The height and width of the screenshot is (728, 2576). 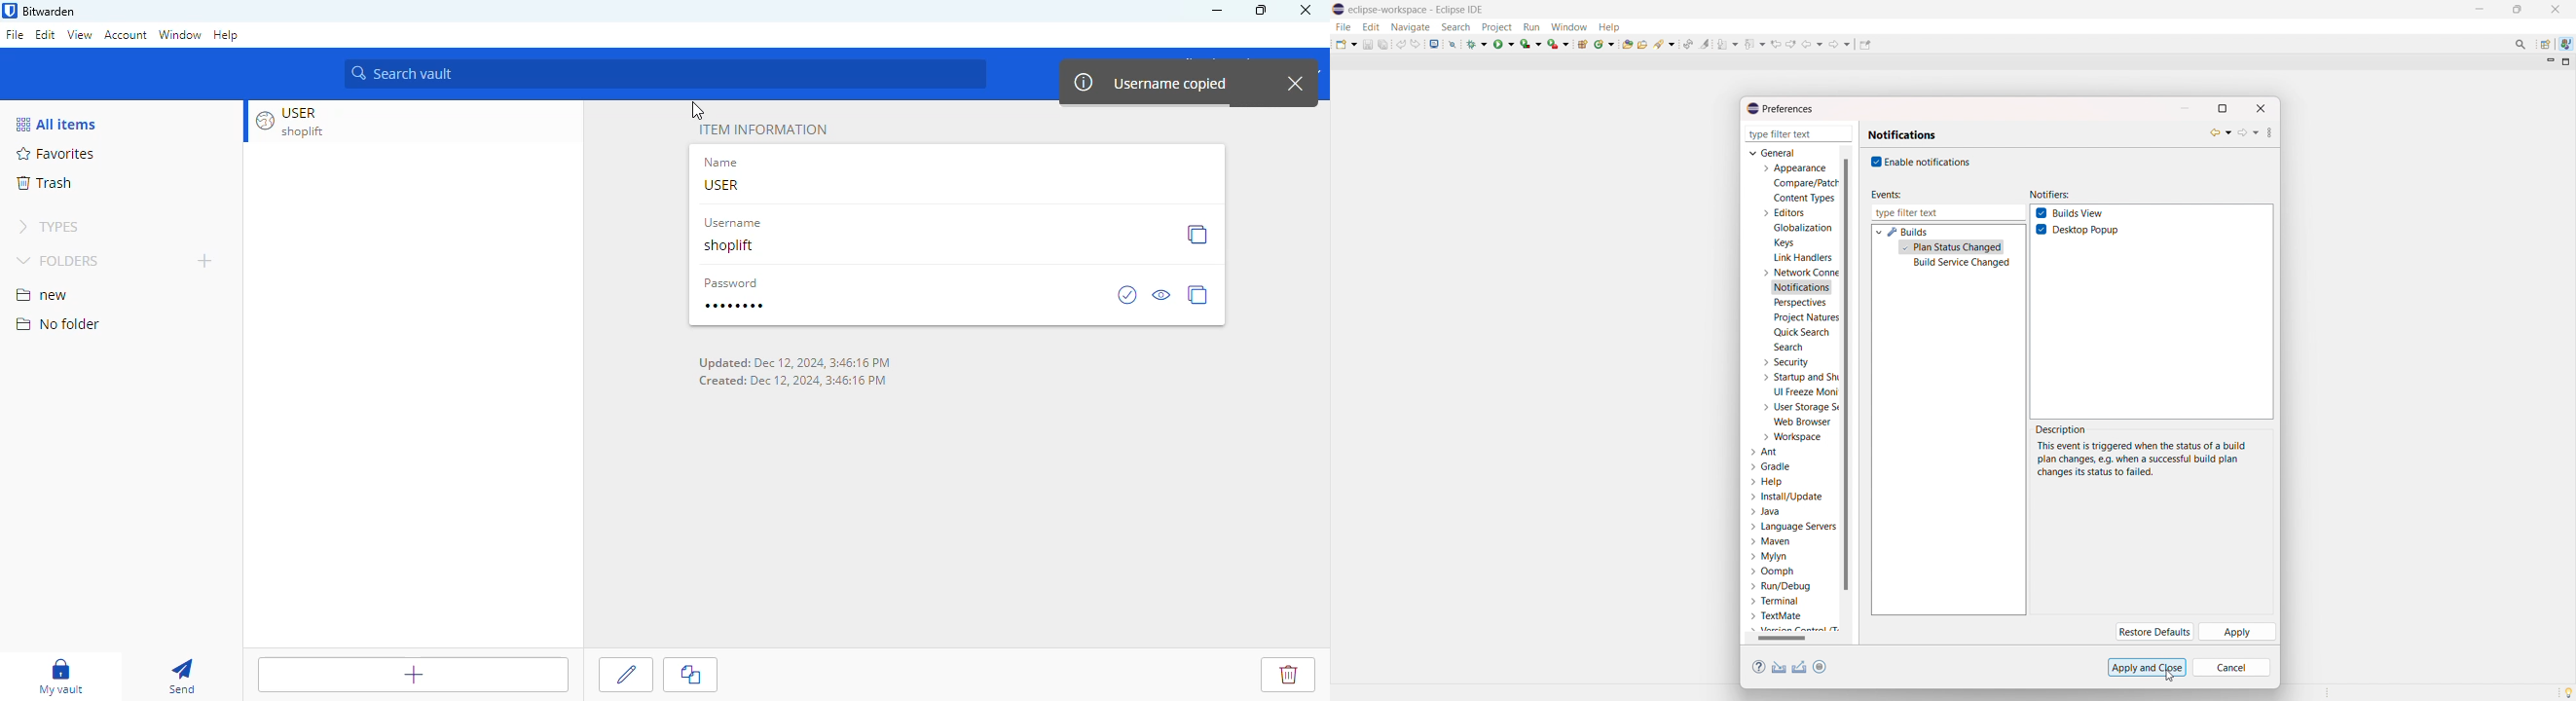 I want to click on navigate, so click(x=1410, y=27).